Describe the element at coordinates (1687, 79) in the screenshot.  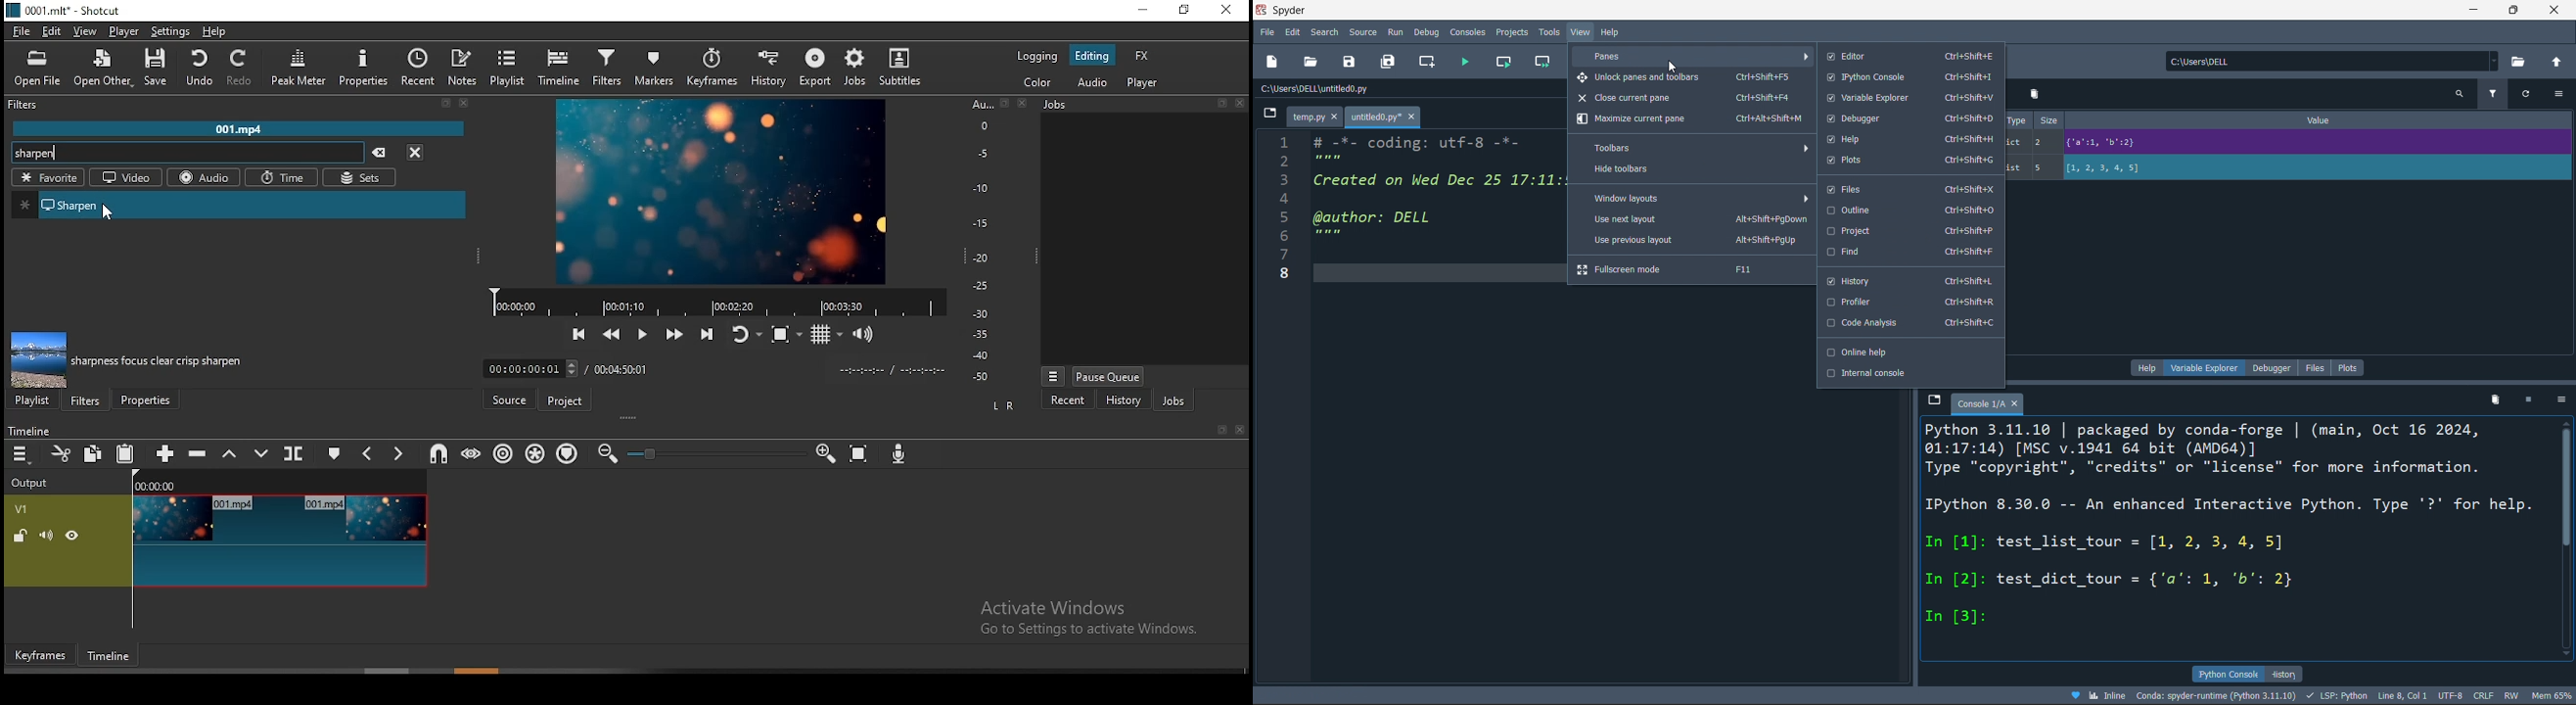
I see `unlock panes and toolbars` at that location.